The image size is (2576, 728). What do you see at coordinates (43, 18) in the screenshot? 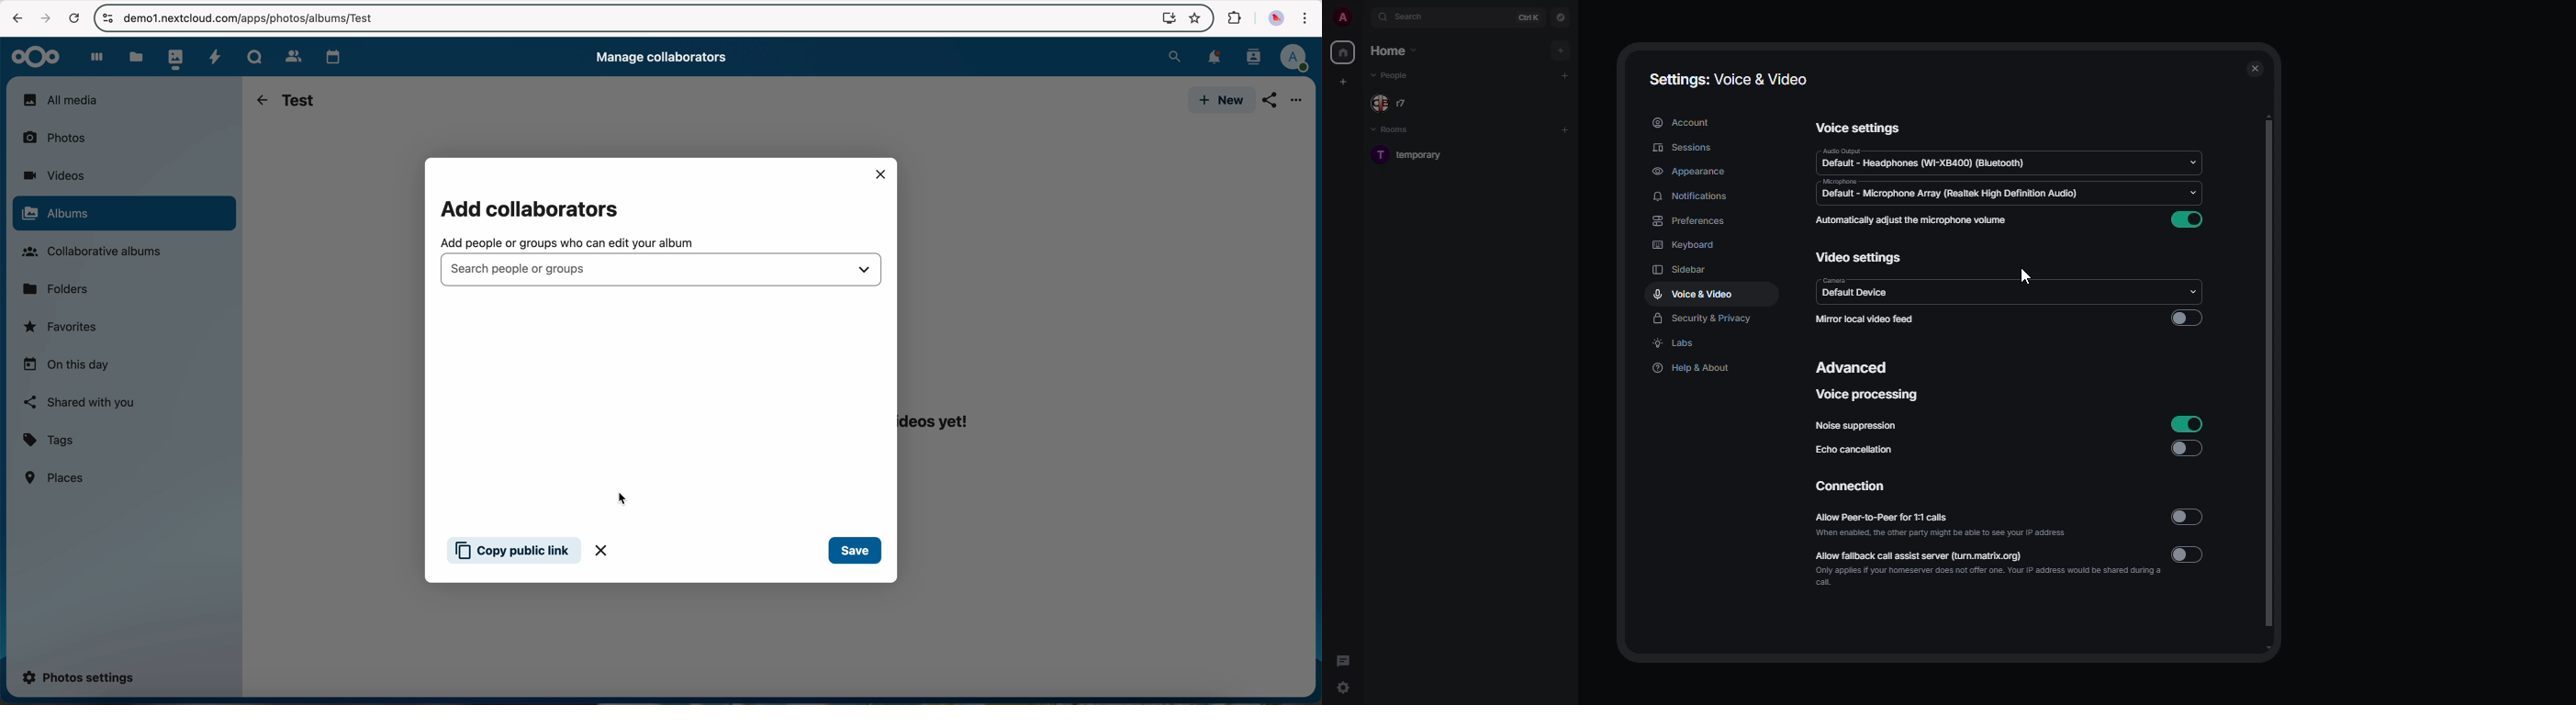
I see `navigate foward` at bounding box center [43, 18].